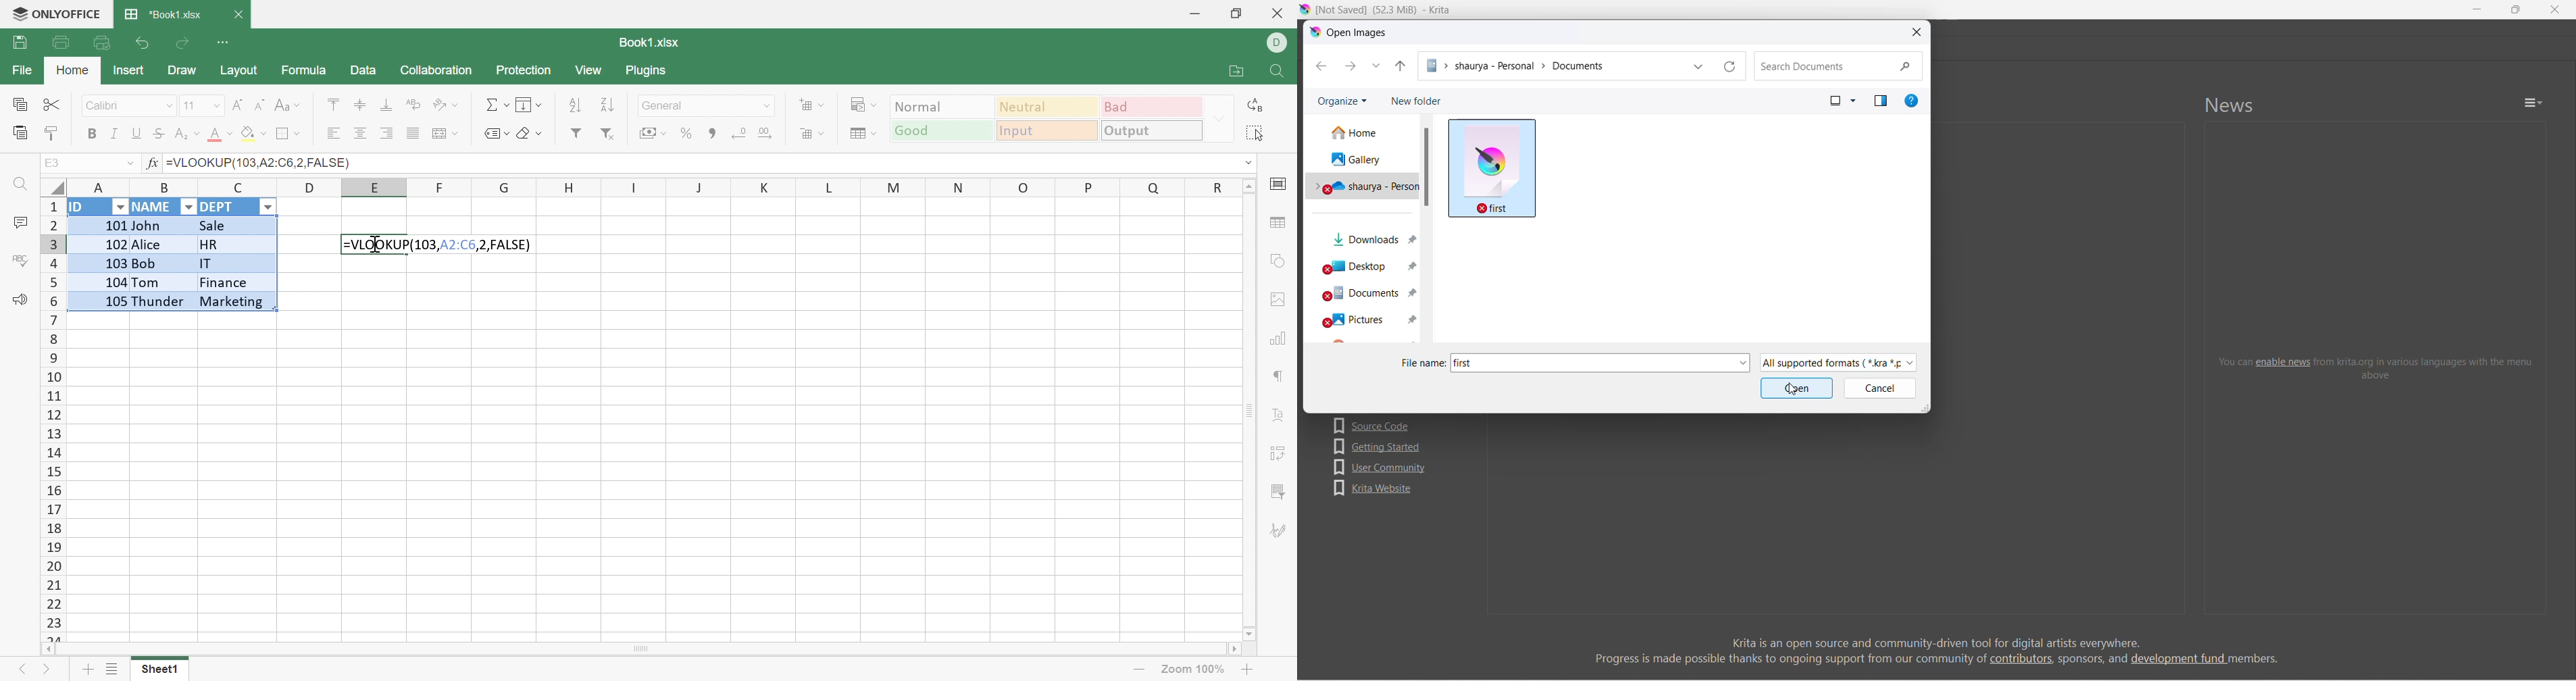 The image size is (2576, 700). What do you see at coordinates (1839, 66) in the screenshot?
I see `search box` at bounding box center [1839, 66].